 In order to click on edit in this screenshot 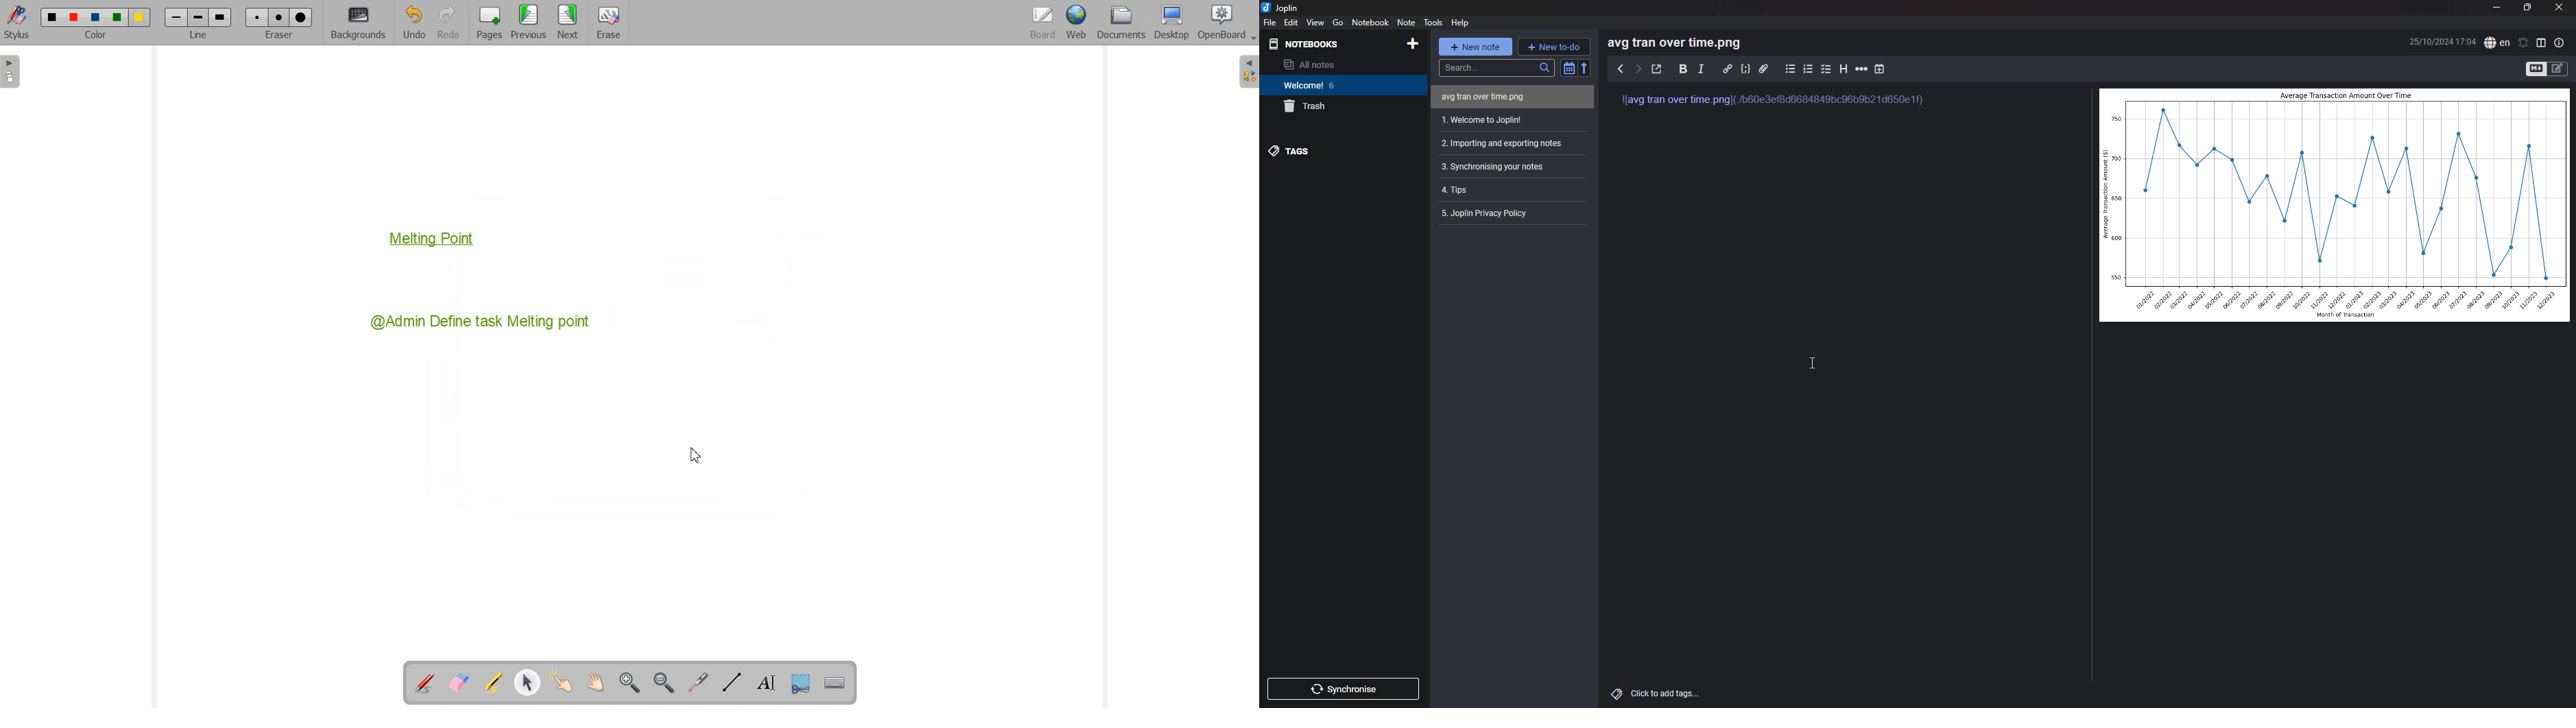, I will do `click(1291, 22)`.